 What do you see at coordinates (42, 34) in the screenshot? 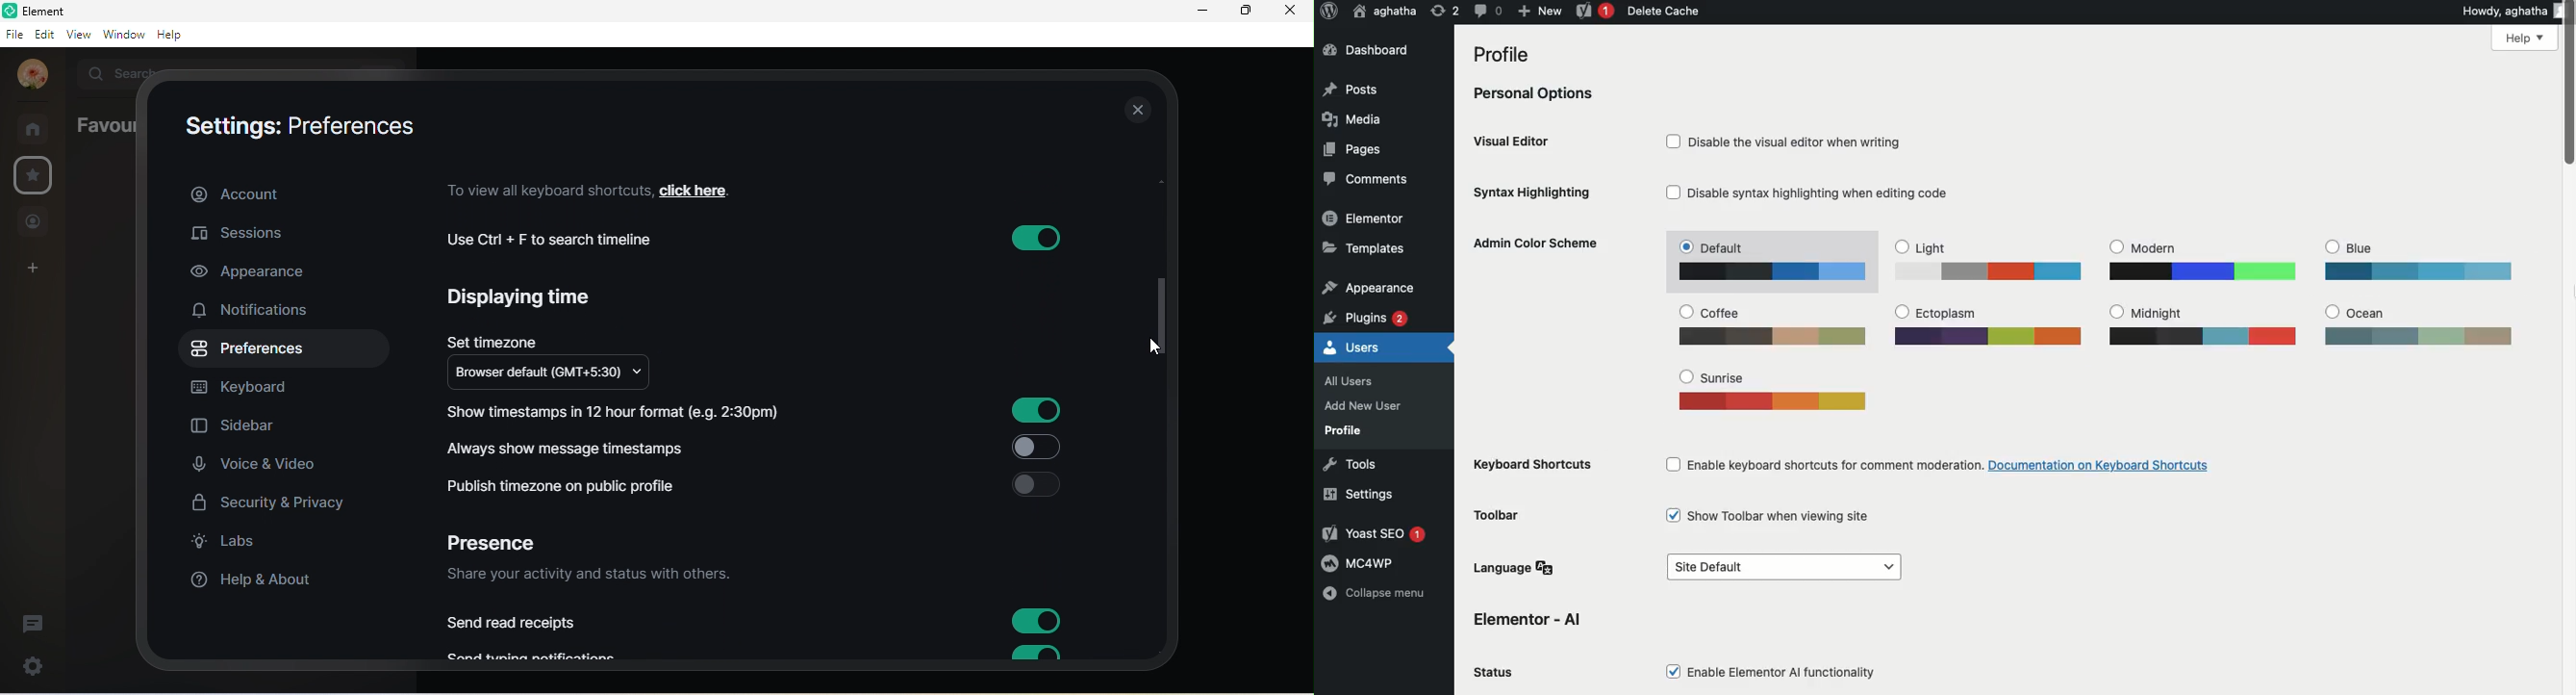
I see `edit` at bounding box center [42, 34].